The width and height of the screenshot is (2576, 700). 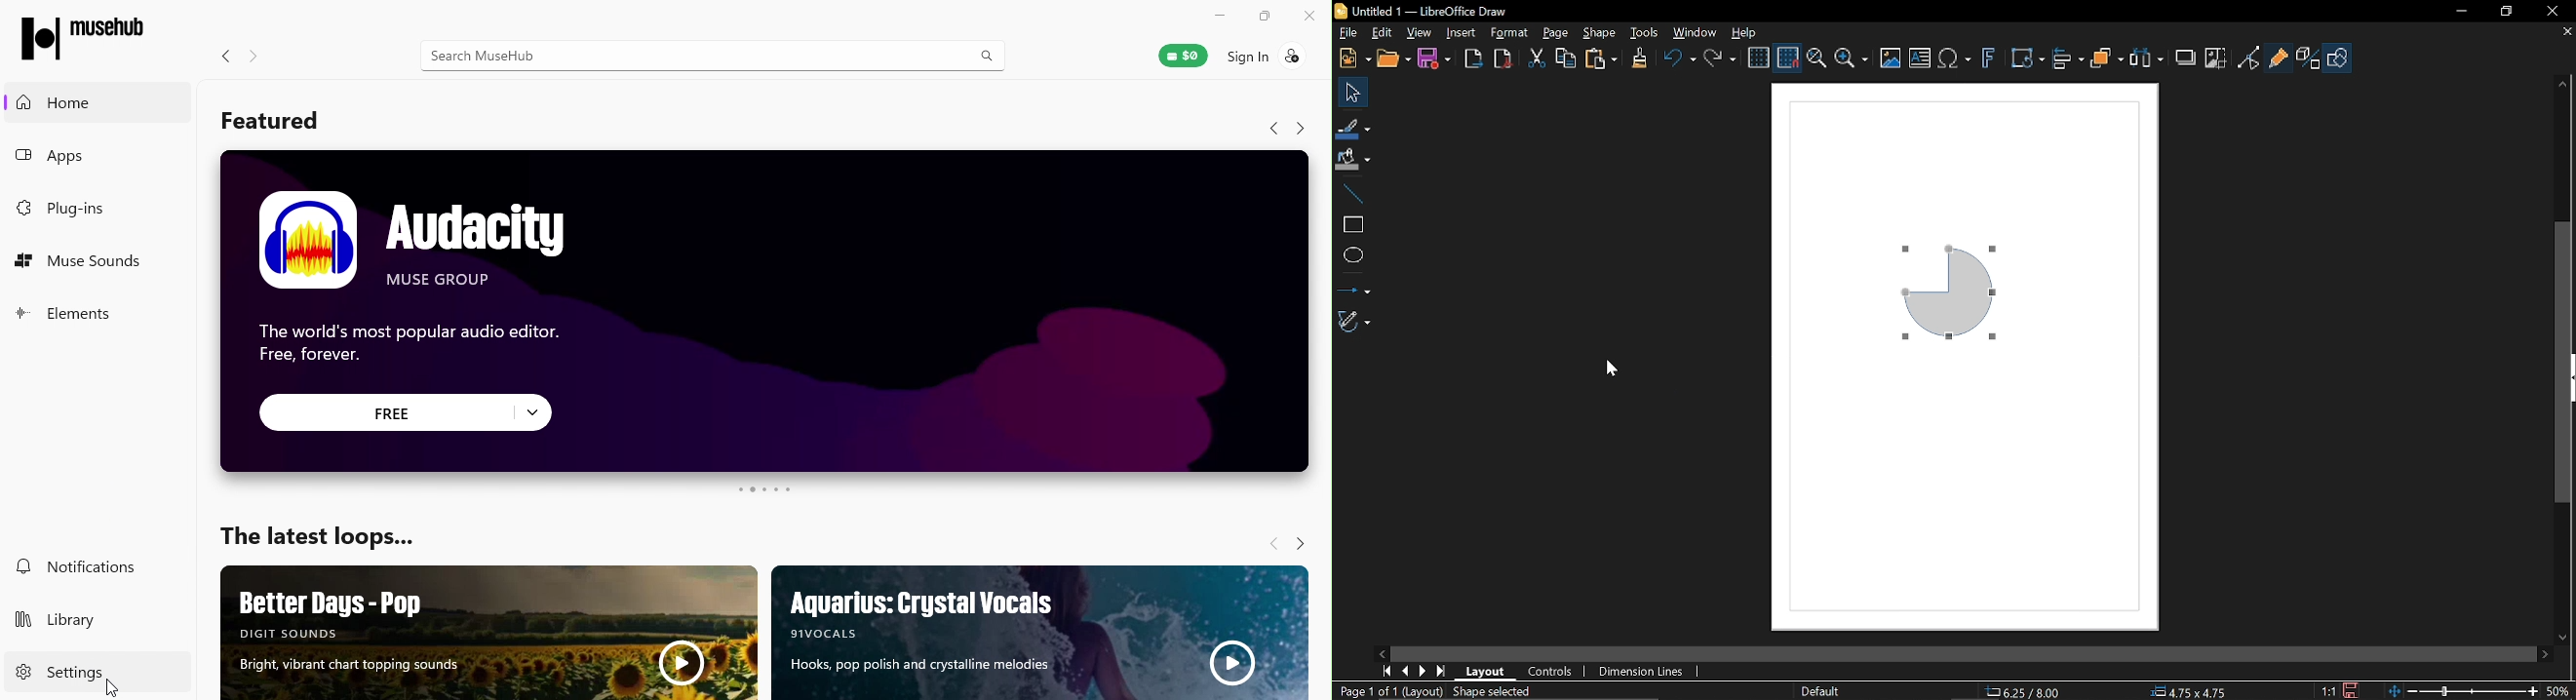 I want to click on page, so click(x=1556, y=31).